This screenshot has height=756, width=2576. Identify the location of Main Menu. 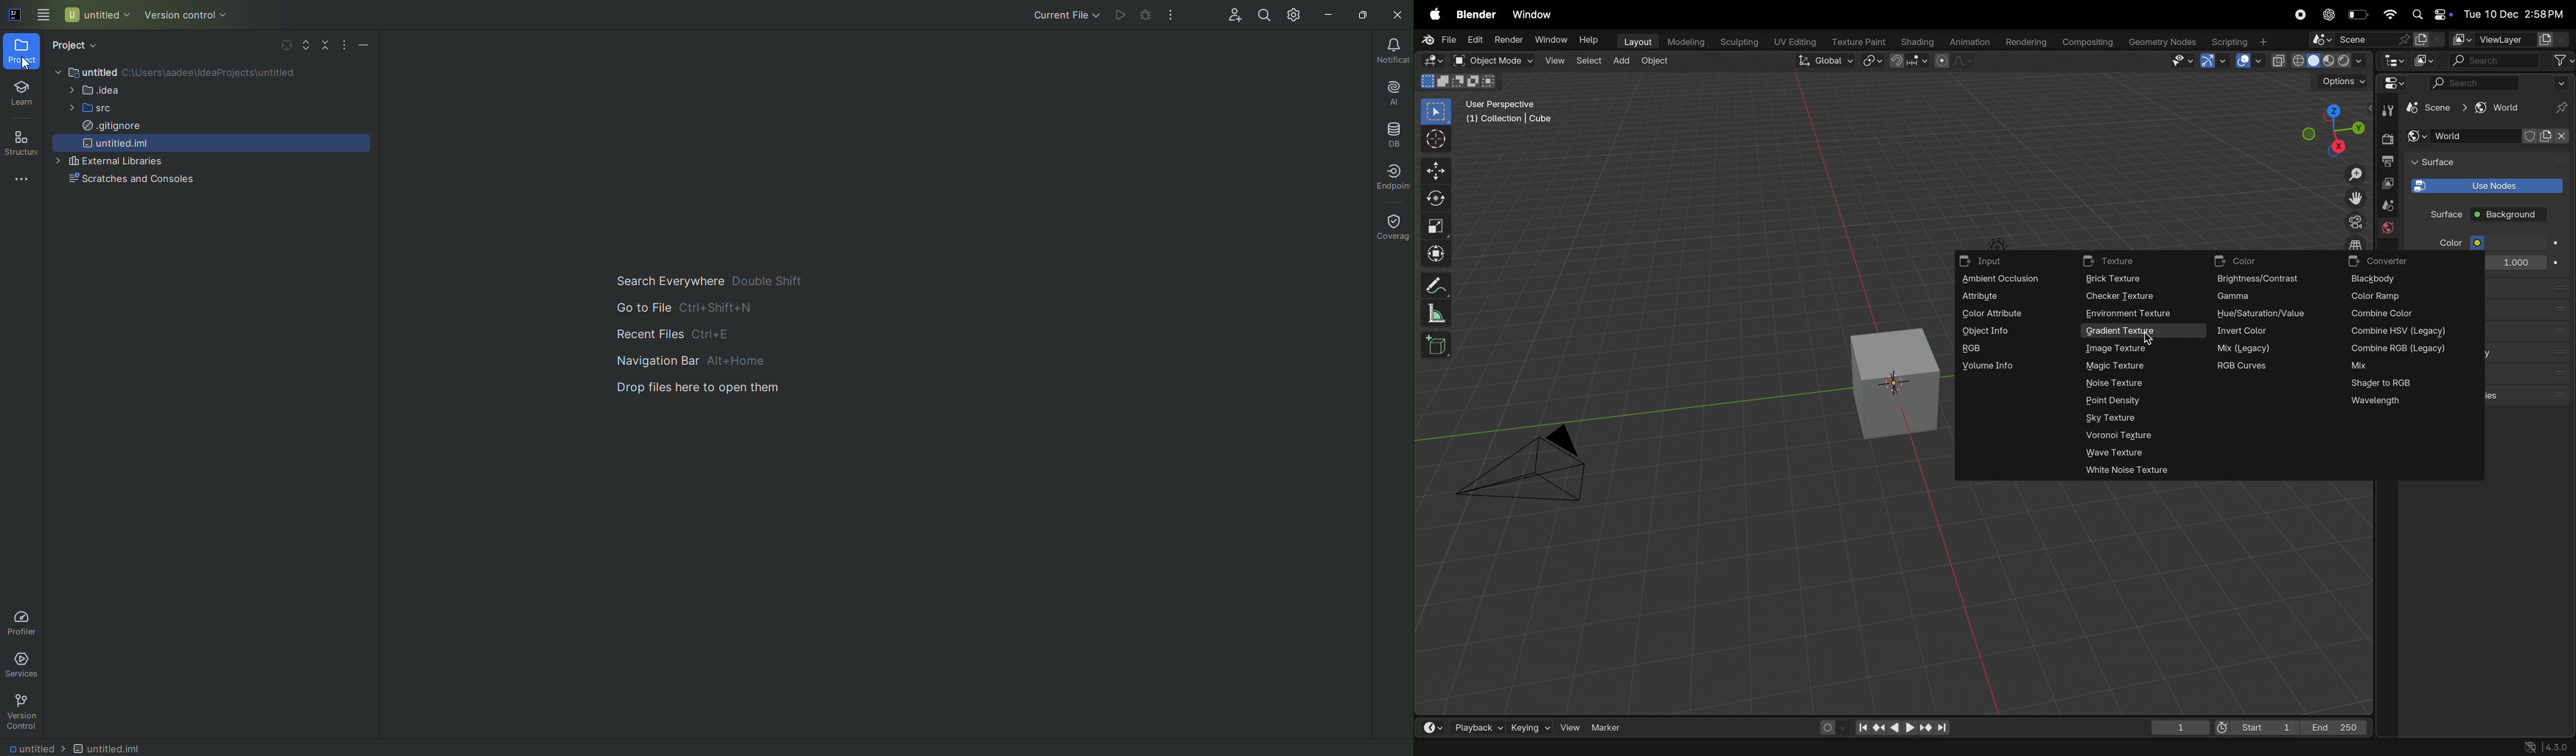
(41, 15).